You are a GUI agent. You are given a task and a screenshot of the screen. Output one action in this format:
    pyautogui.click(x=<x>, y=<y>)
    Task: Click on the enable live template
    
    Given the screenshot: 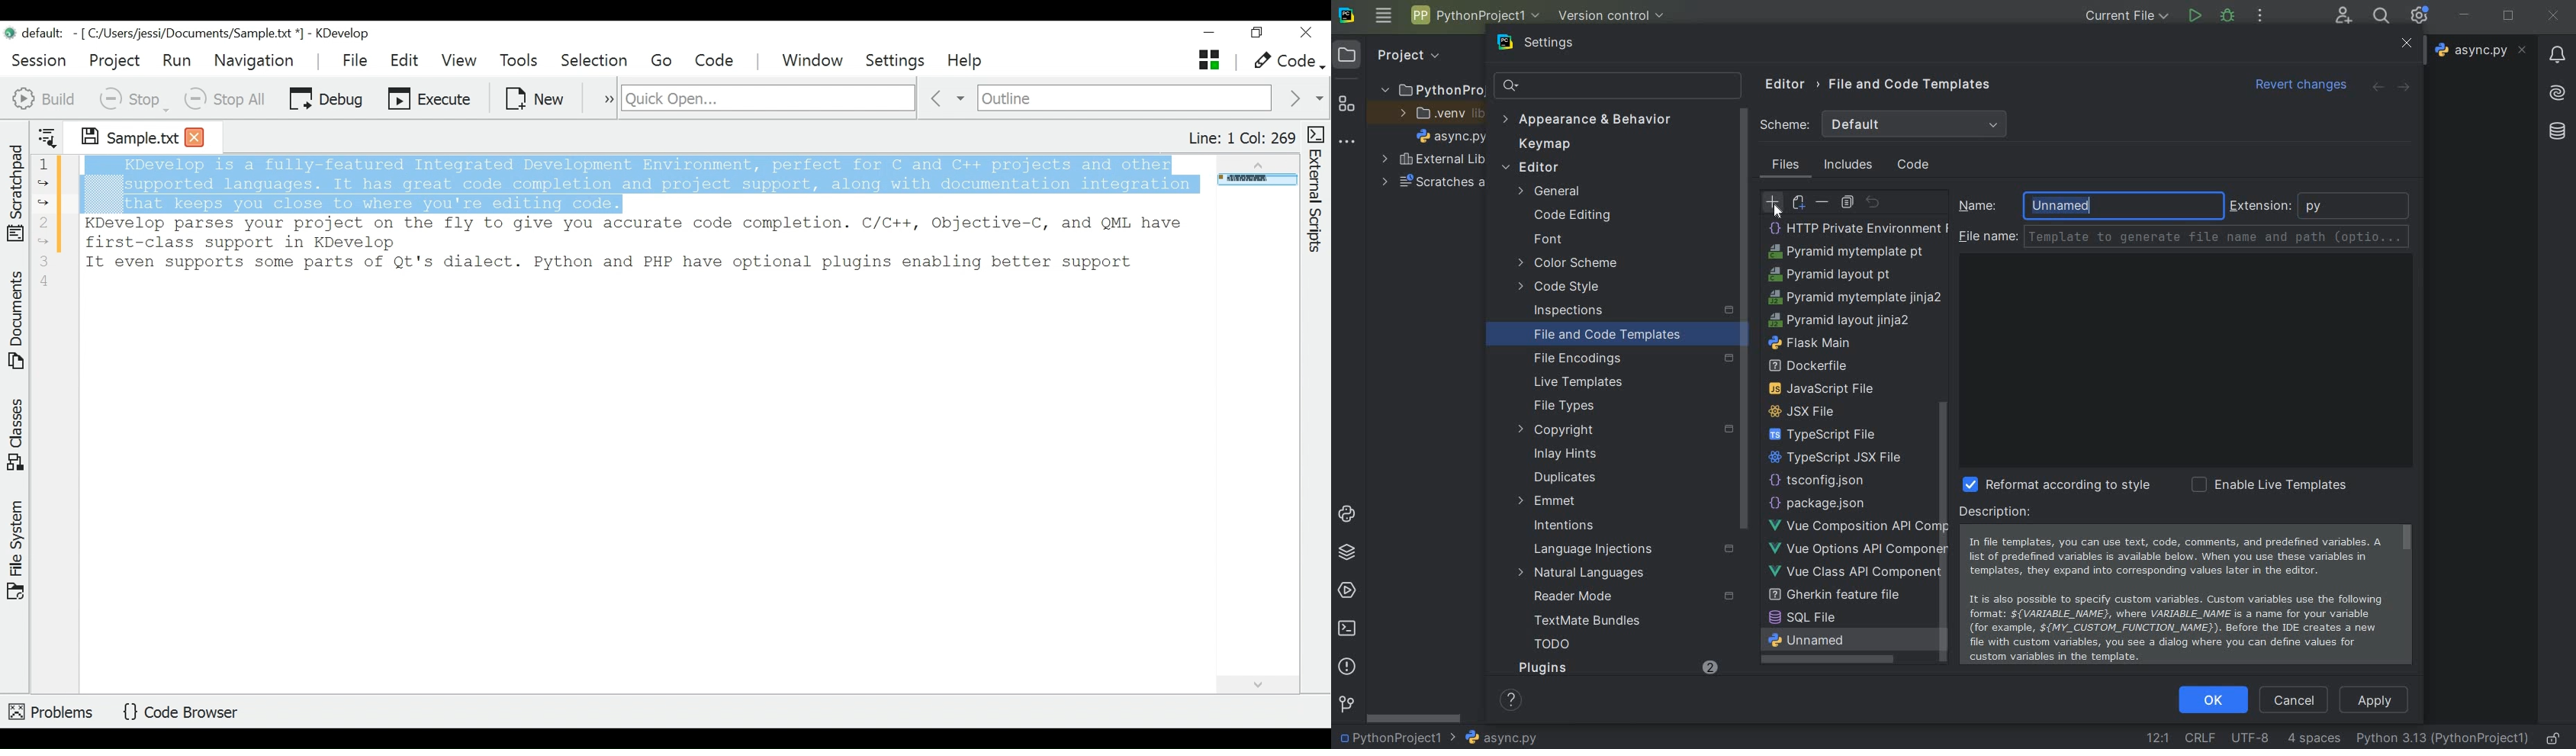 What is the action you would take?
    pyautogui.click(x=2270, y=487)
    